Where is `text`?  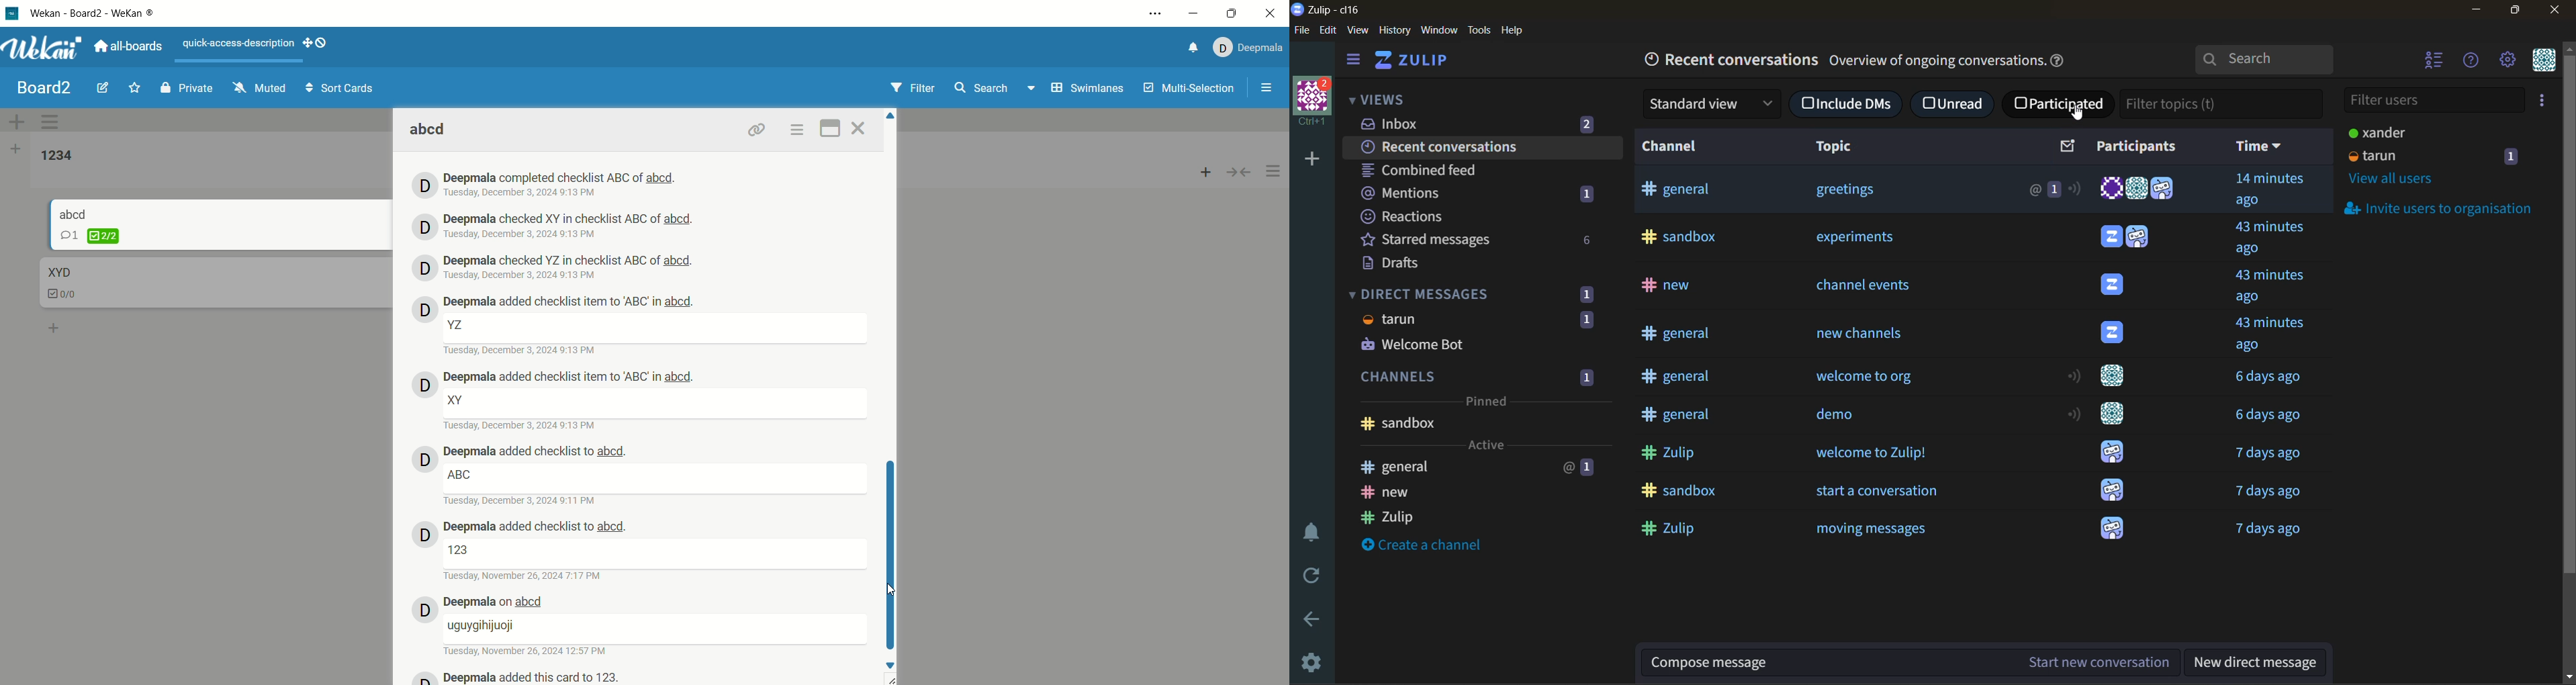 text is located at coordinates (457, 326).